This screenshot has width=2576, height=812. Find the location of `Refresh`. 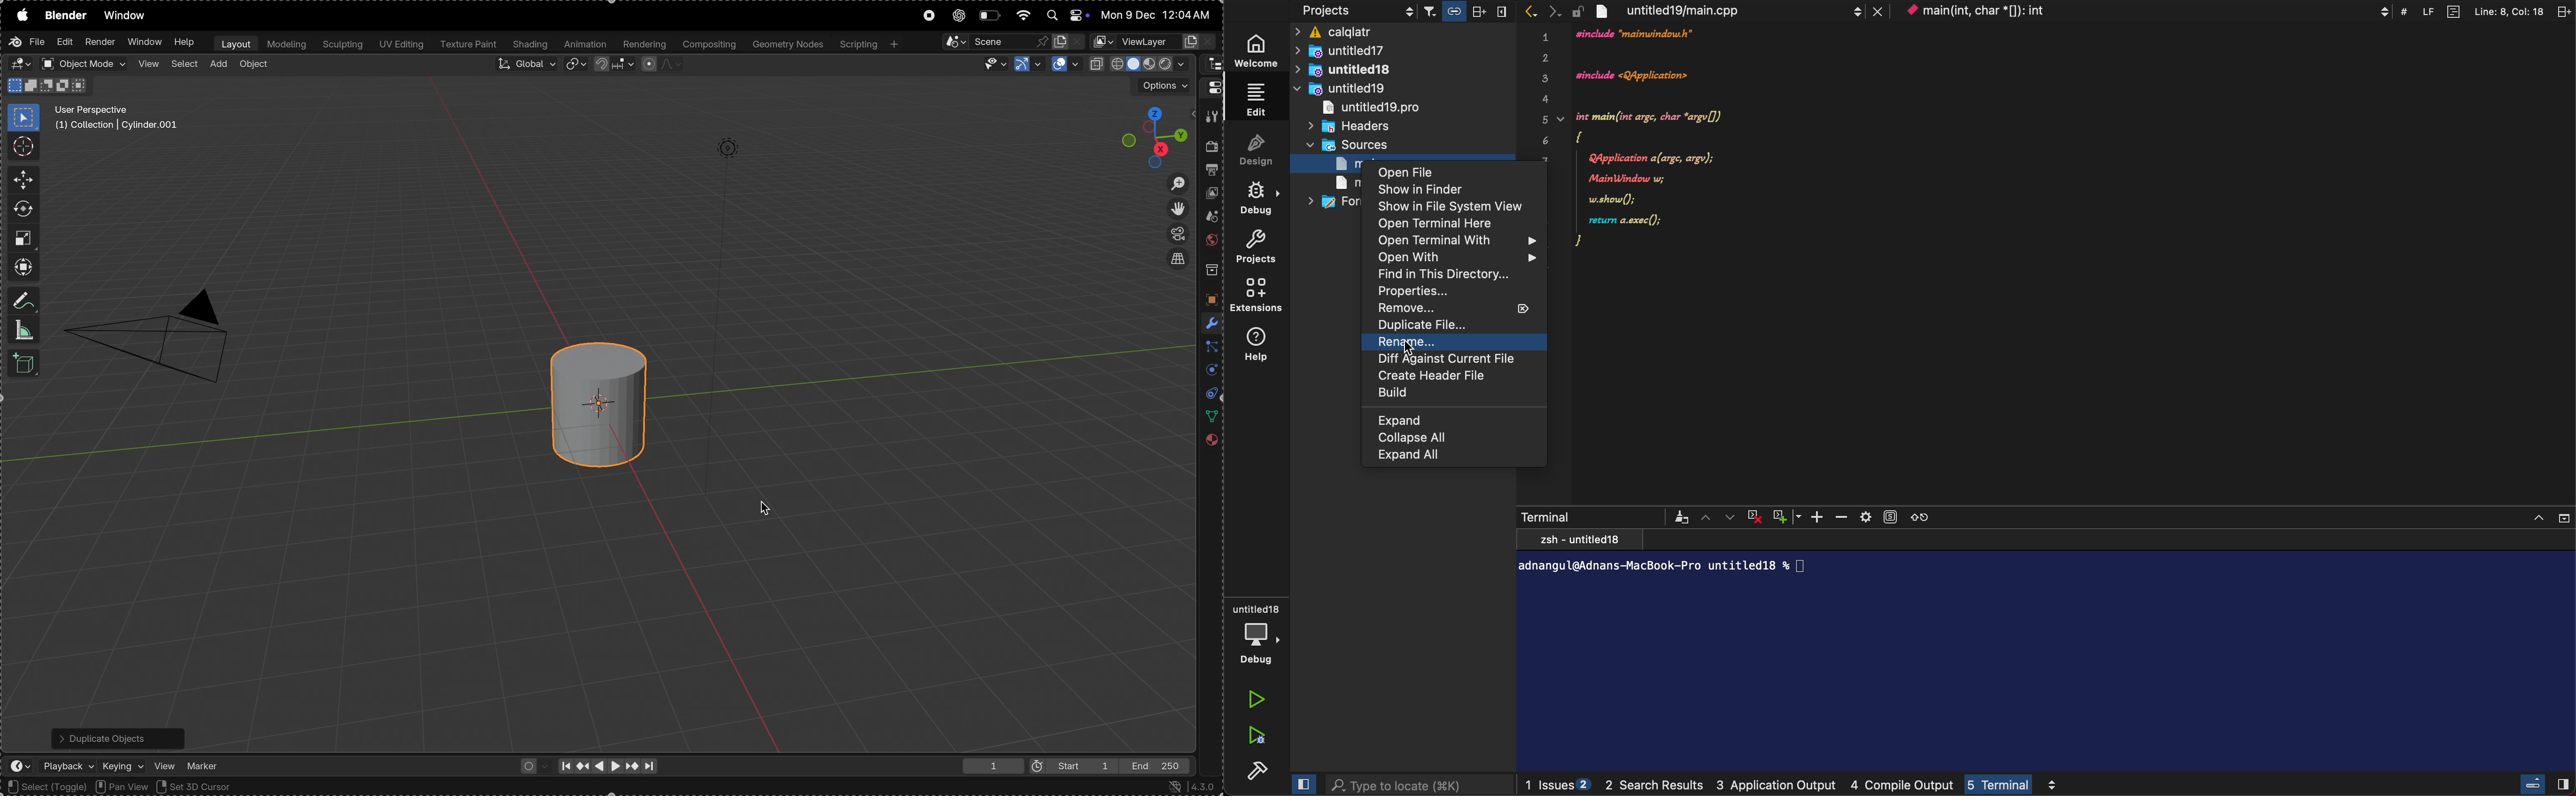

Refresh is located at coordinates (1920, 515).